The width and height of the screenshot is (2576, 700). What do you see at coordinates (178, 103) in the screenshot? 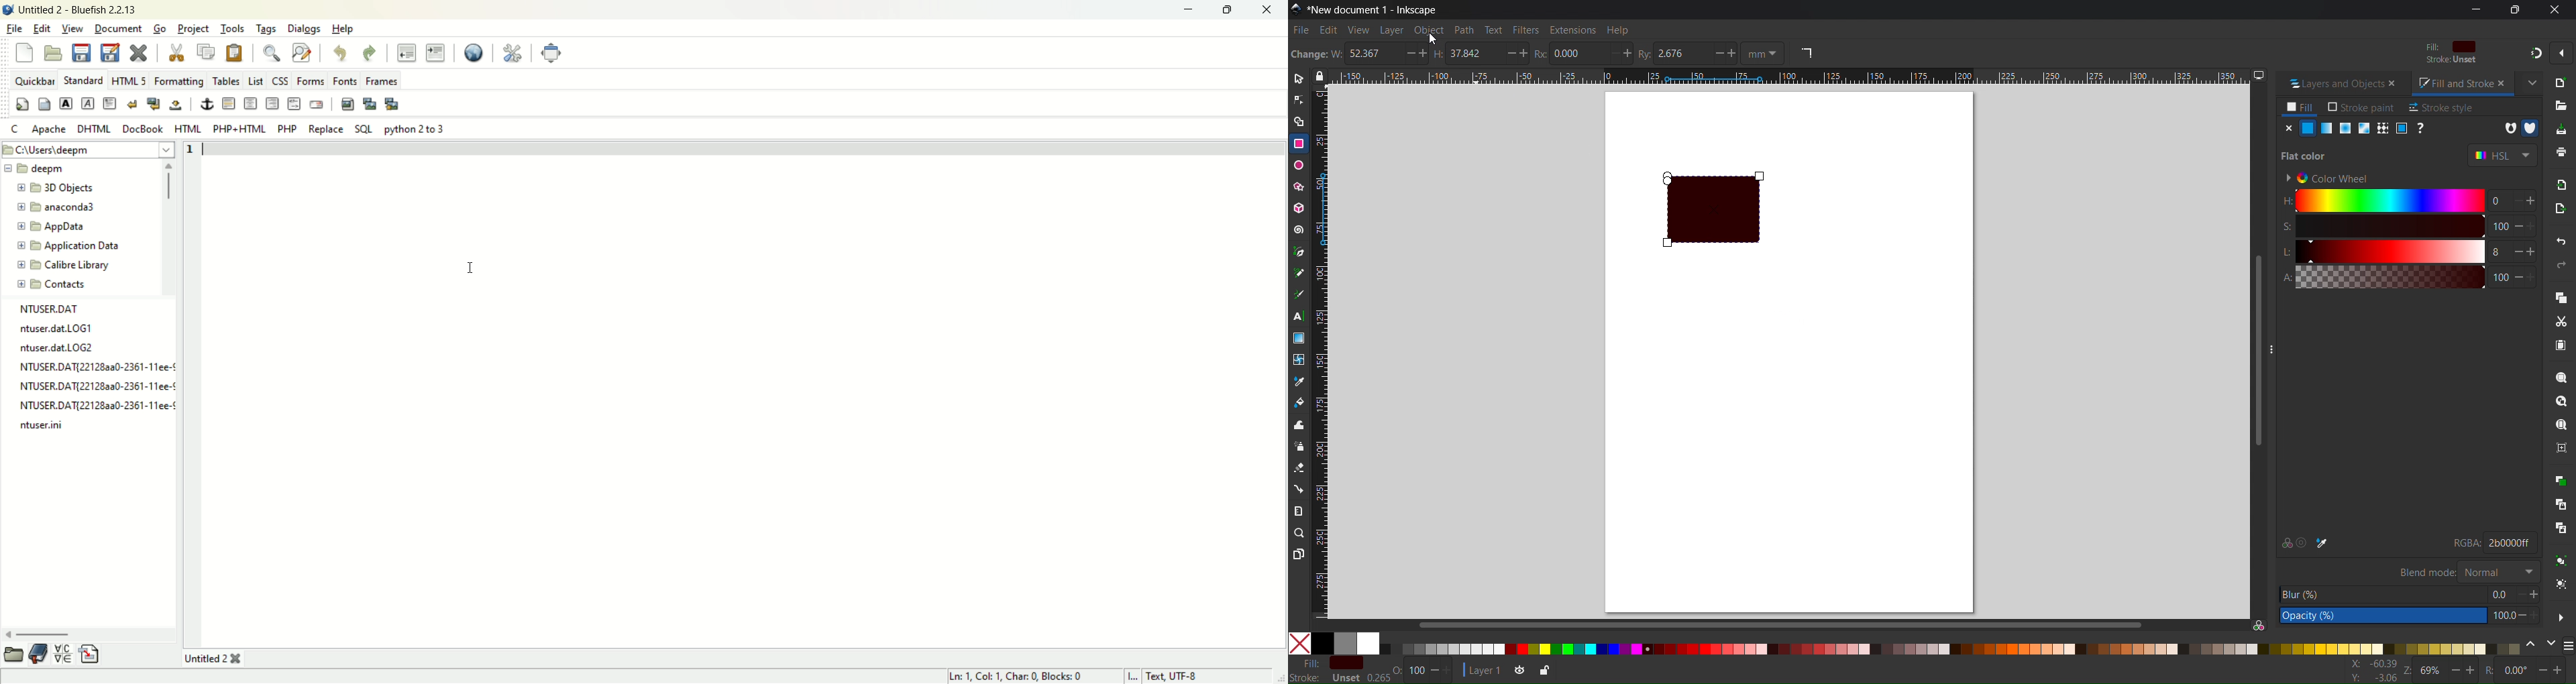
I see `non breaking space` at bounding box center [178, 103].